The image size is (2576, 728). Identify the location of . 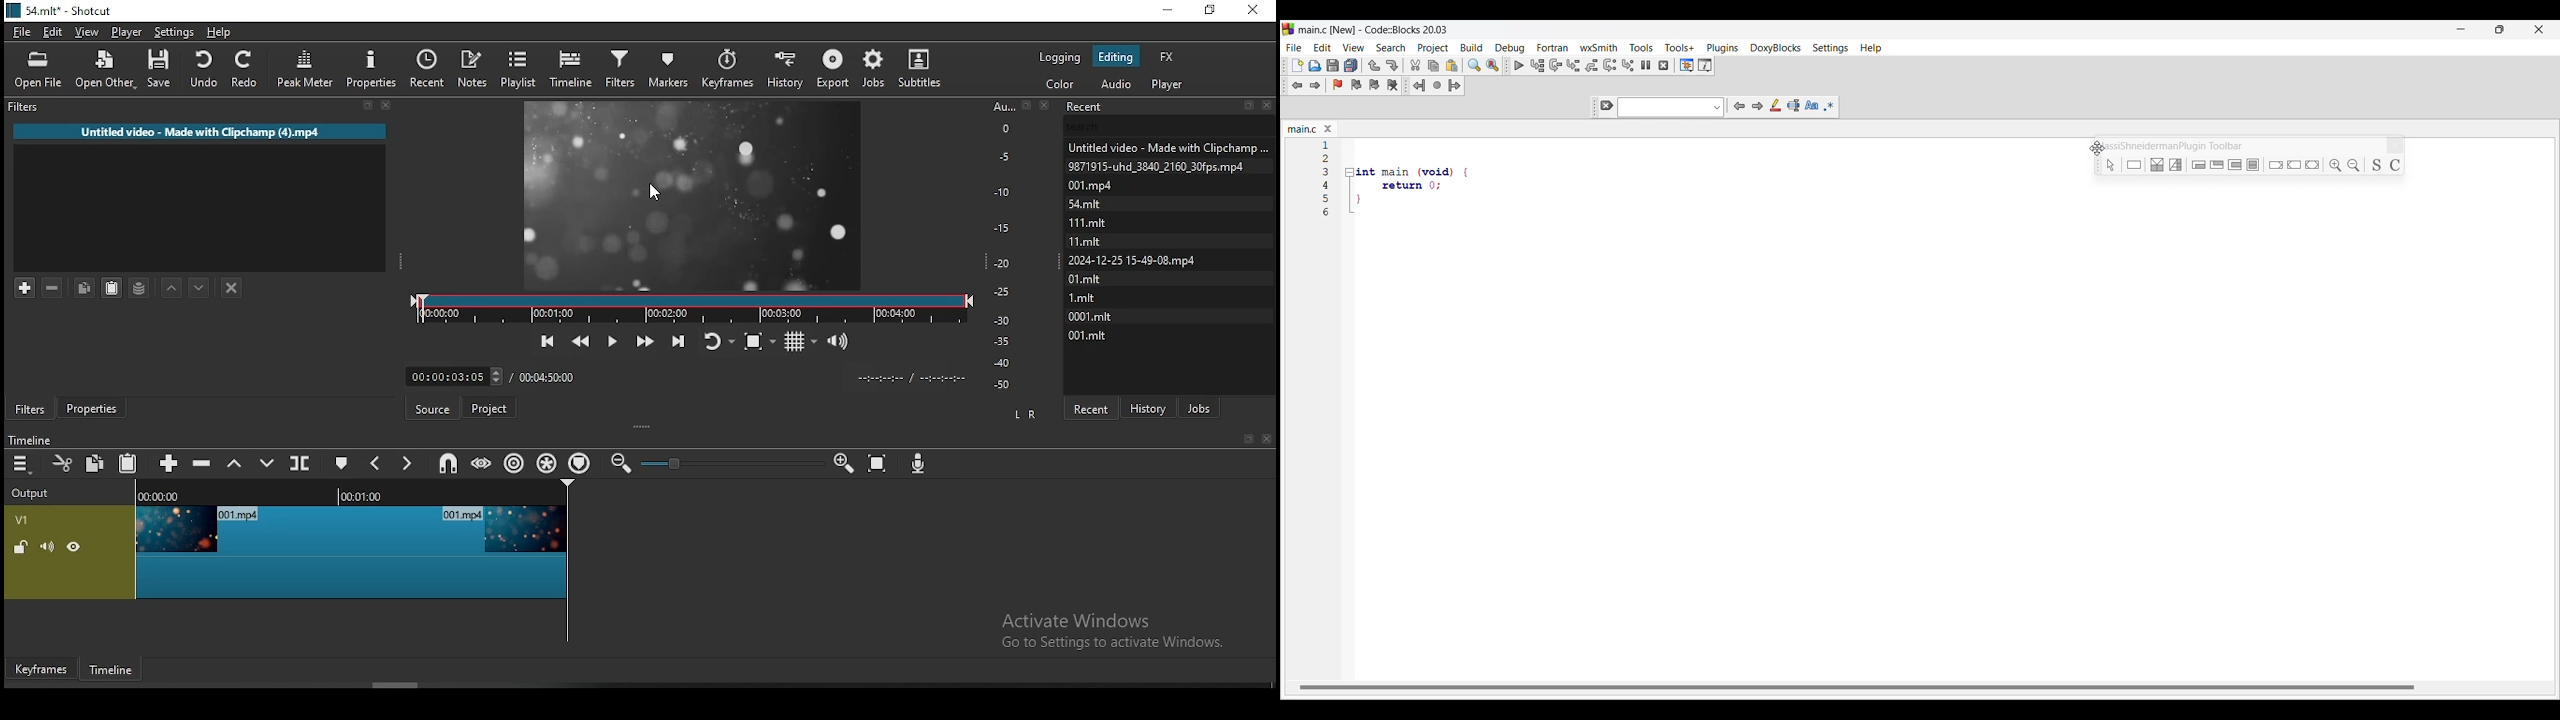
(2177, 163).